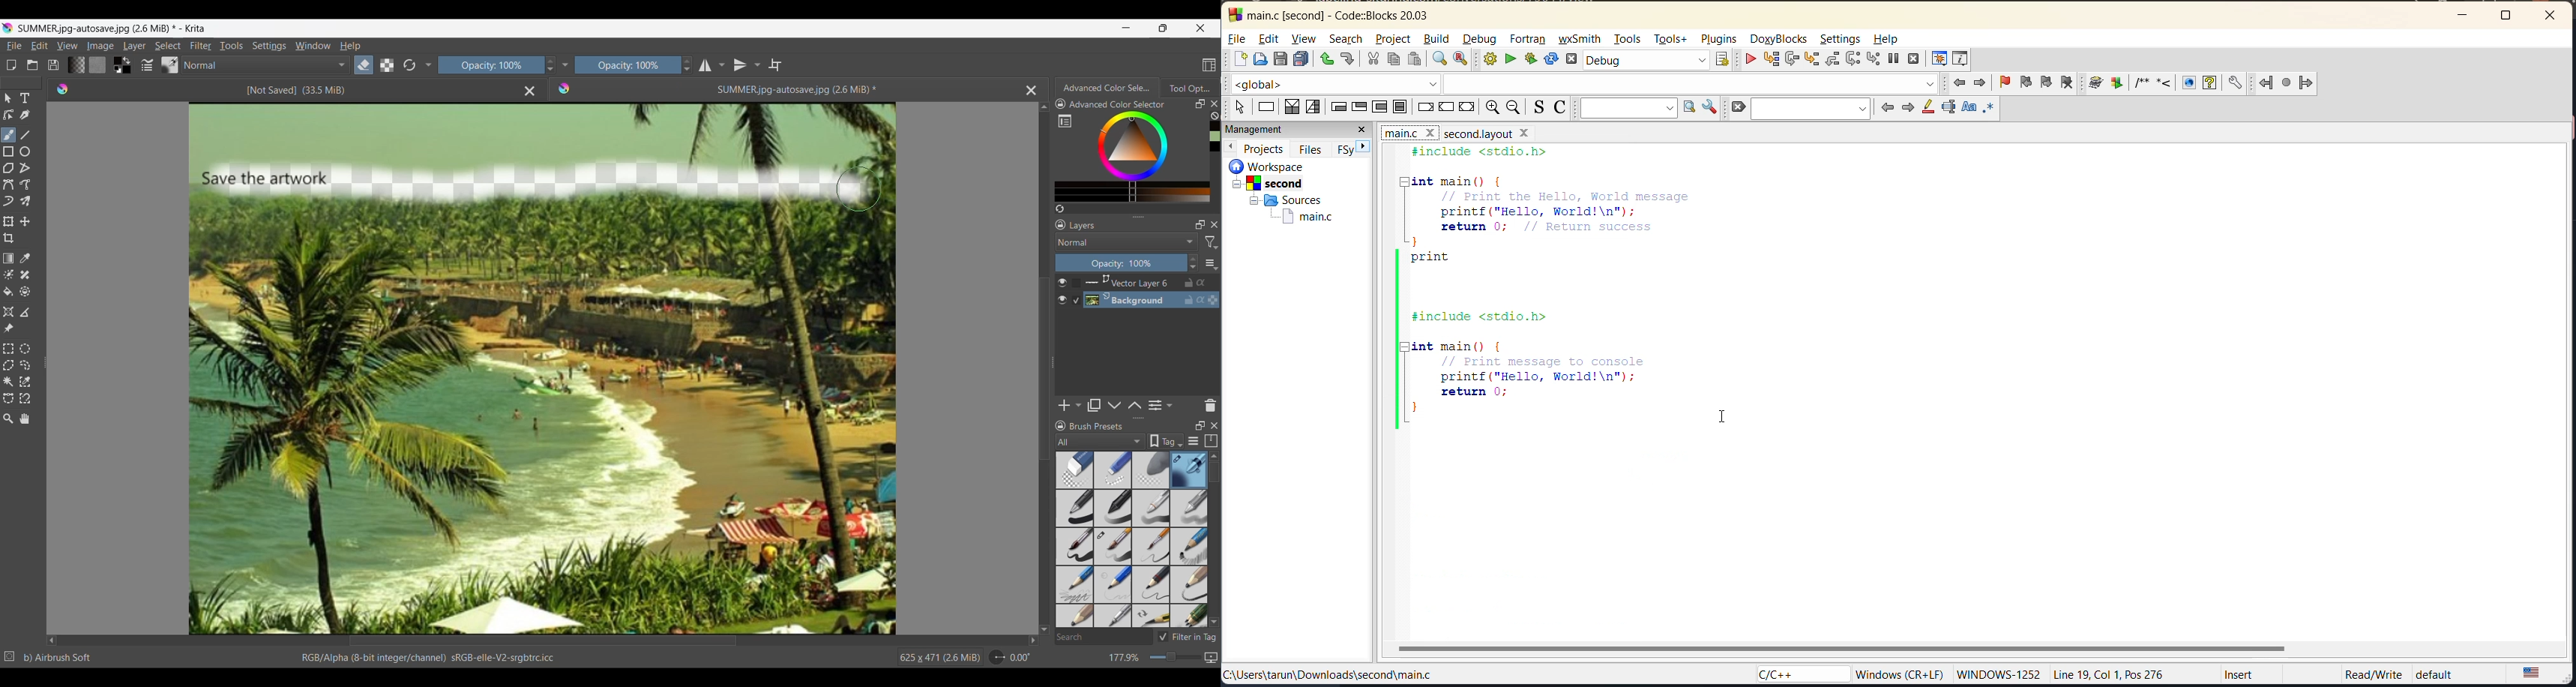 The image size is (2576, 700). I want to click on Bezier curve selection tool, so click(9, 399).